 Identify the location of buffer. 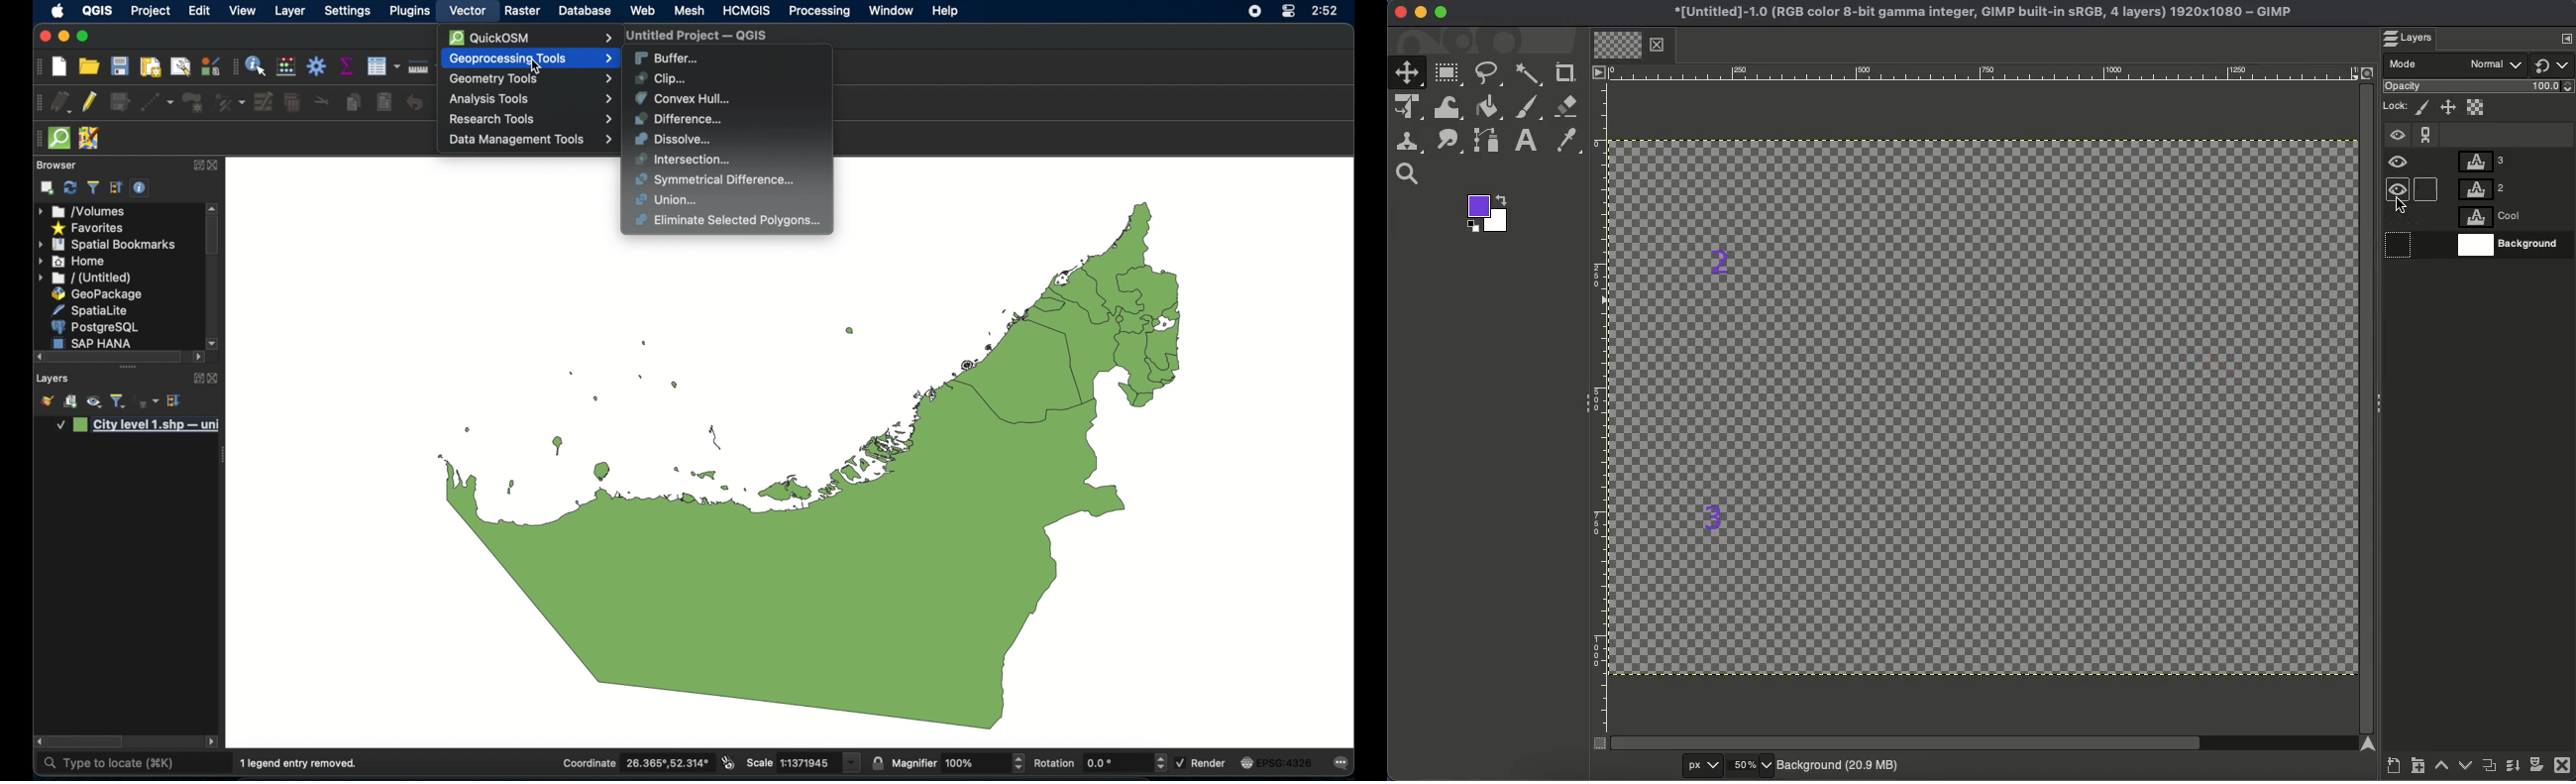
(667, 56).